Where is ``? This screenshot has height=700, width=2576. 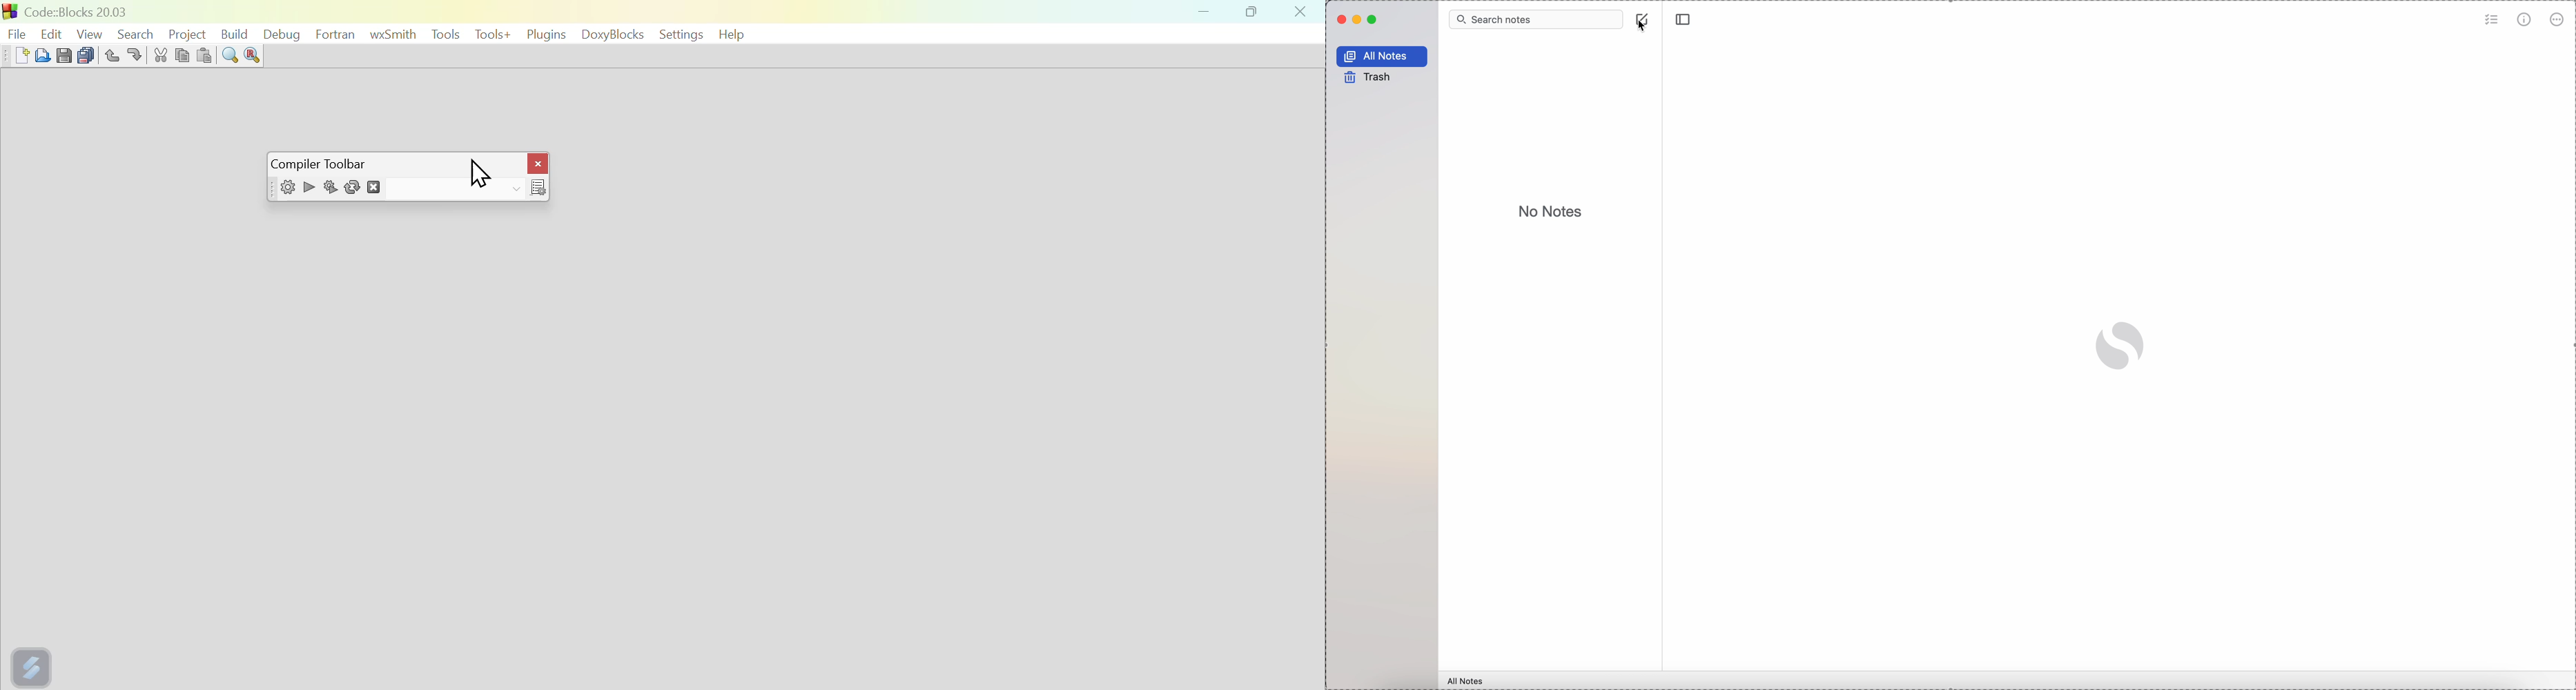
 is located at coordinates (64, 54).